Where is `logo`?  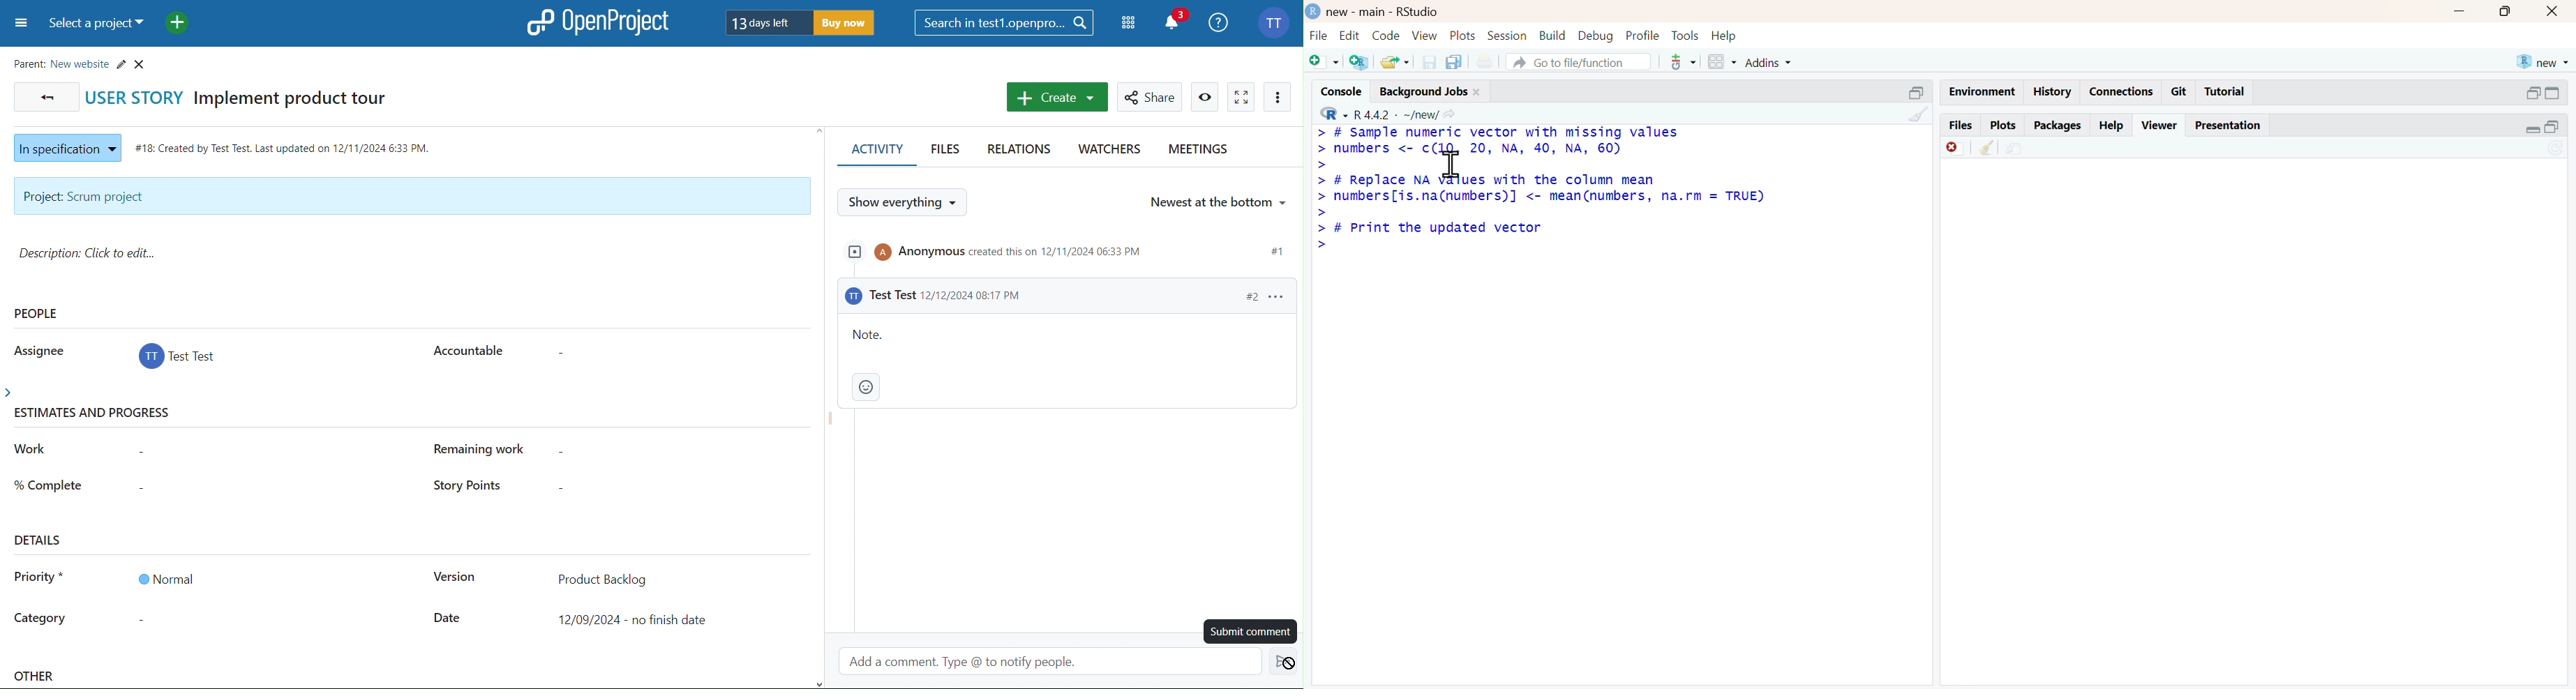 logo is located at coordinates (1314, 11).